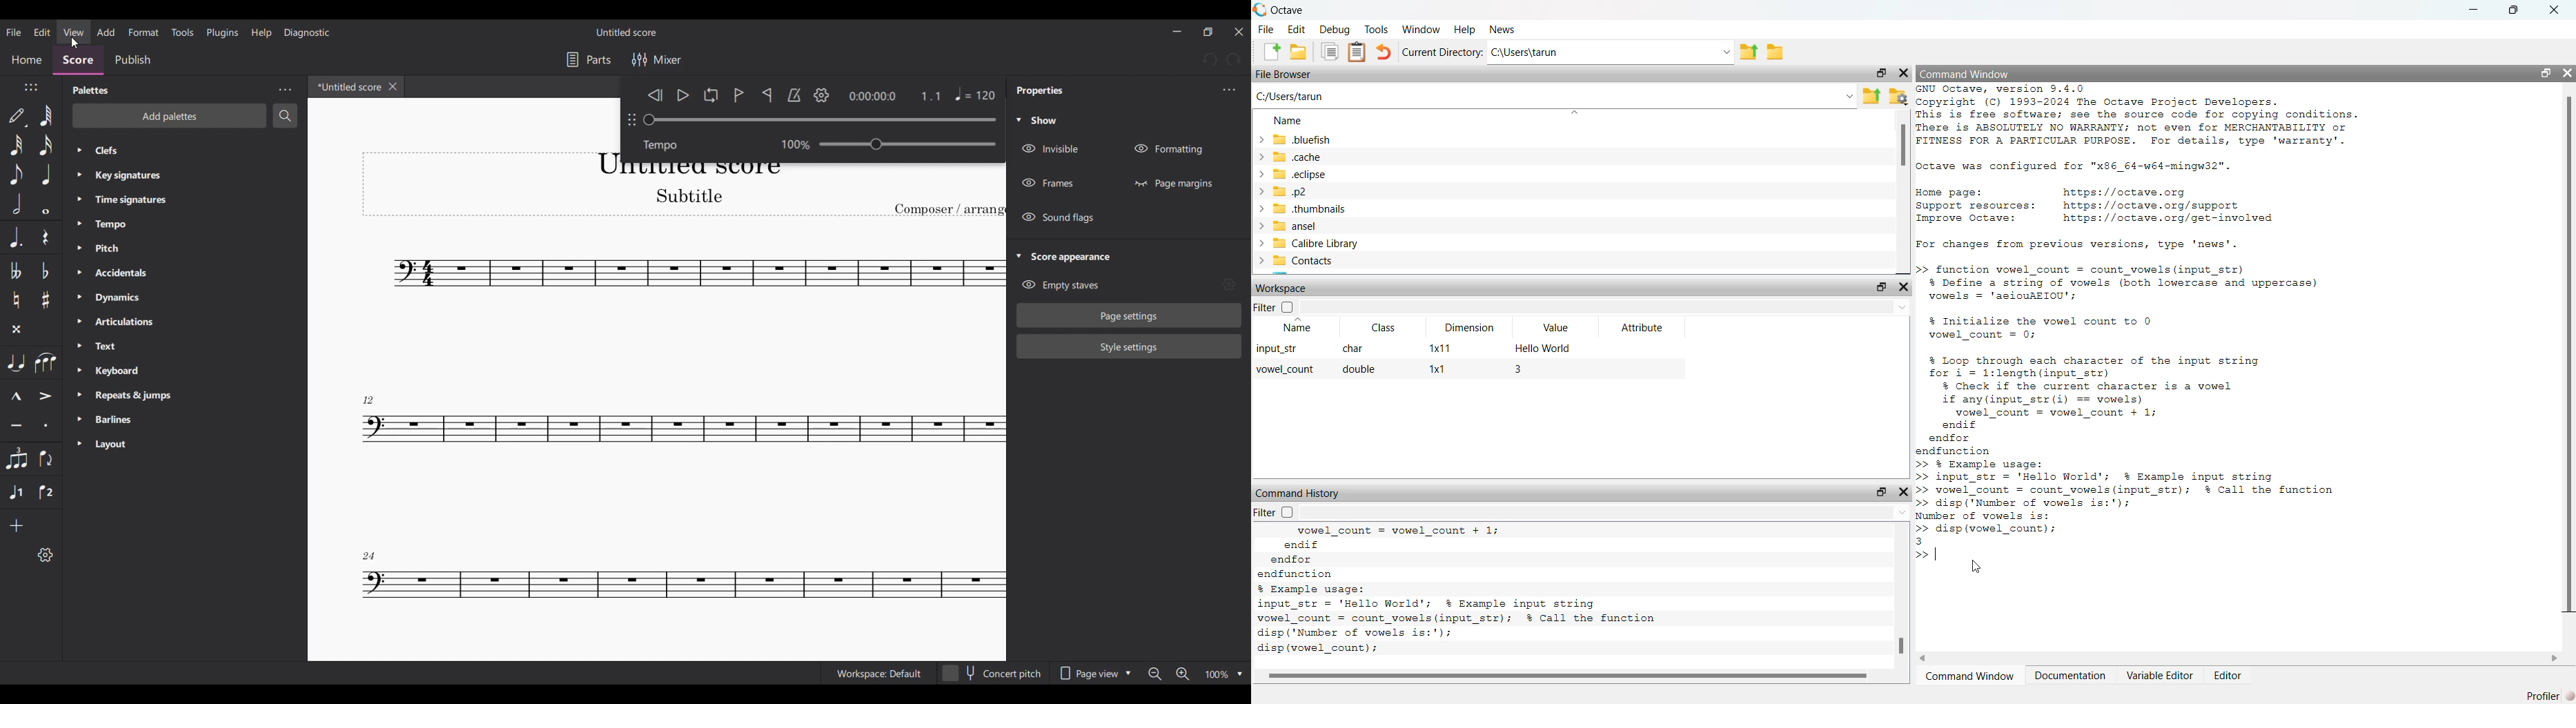 This screenshot has height=728, width=2576. What do you see at coordinates (1297, 226) in the screenshot?
I see `ansel` at bounding box center [1297, 226].